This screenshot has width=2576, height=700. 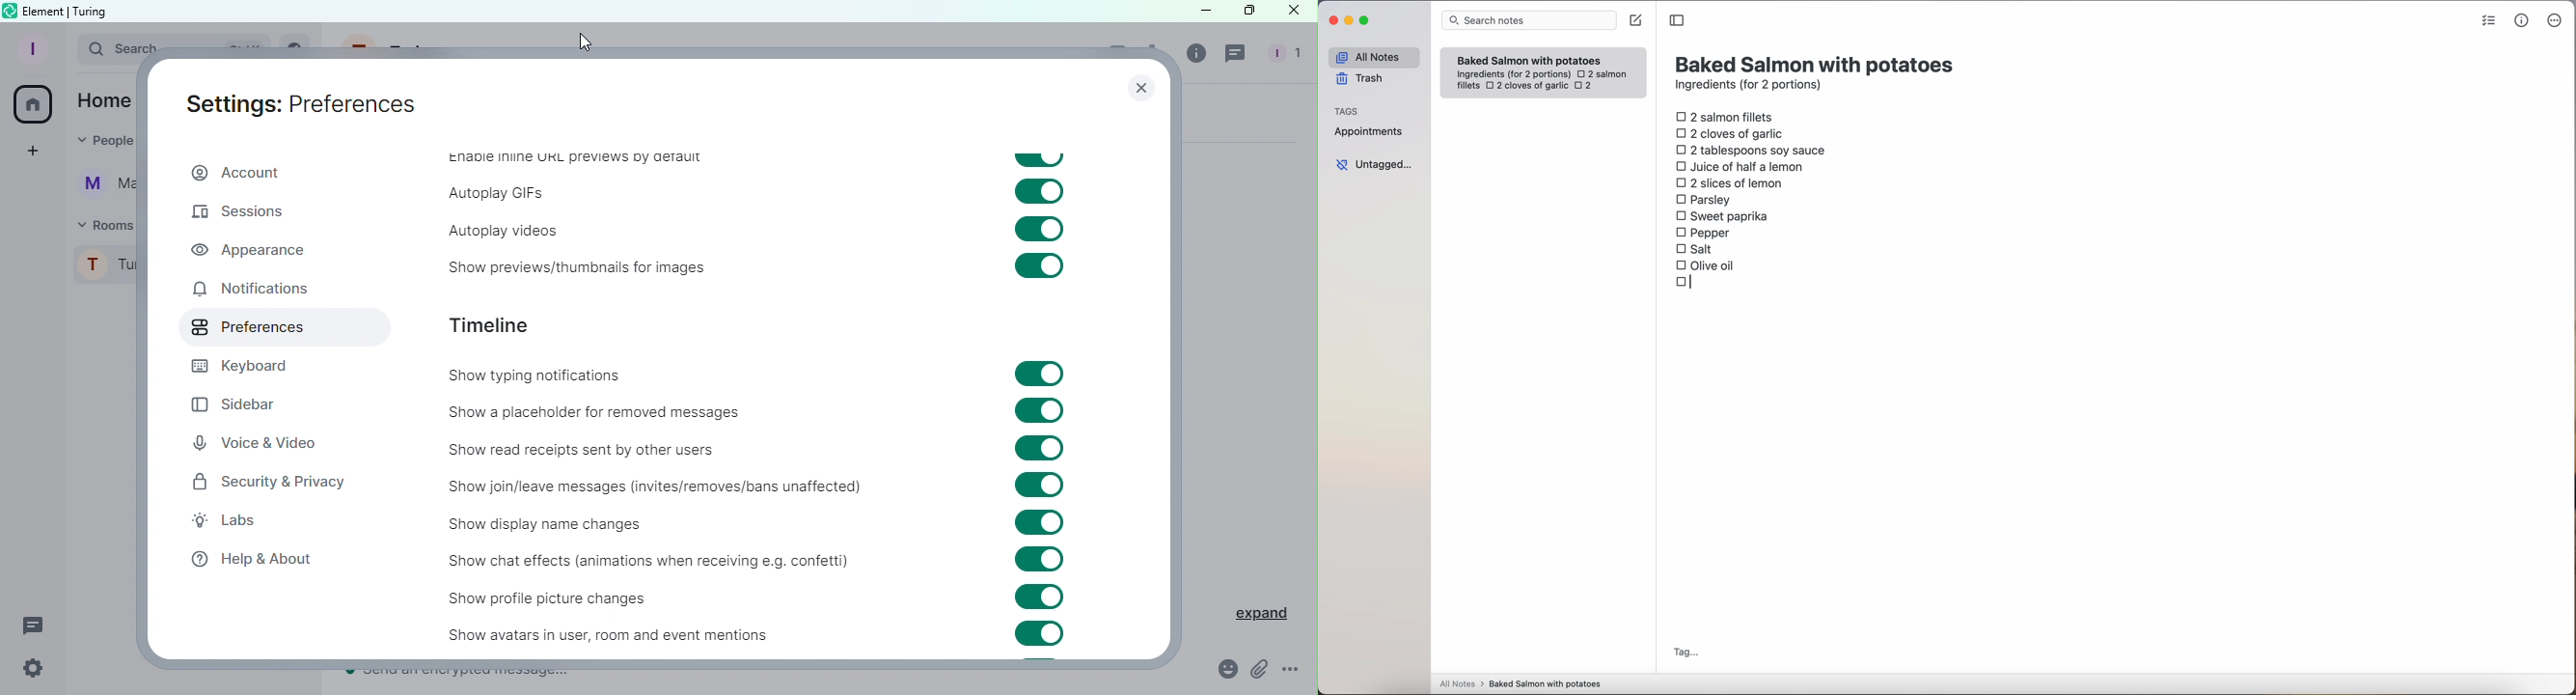 I want to click on Show typing notifications, so click(x=550, y=377).